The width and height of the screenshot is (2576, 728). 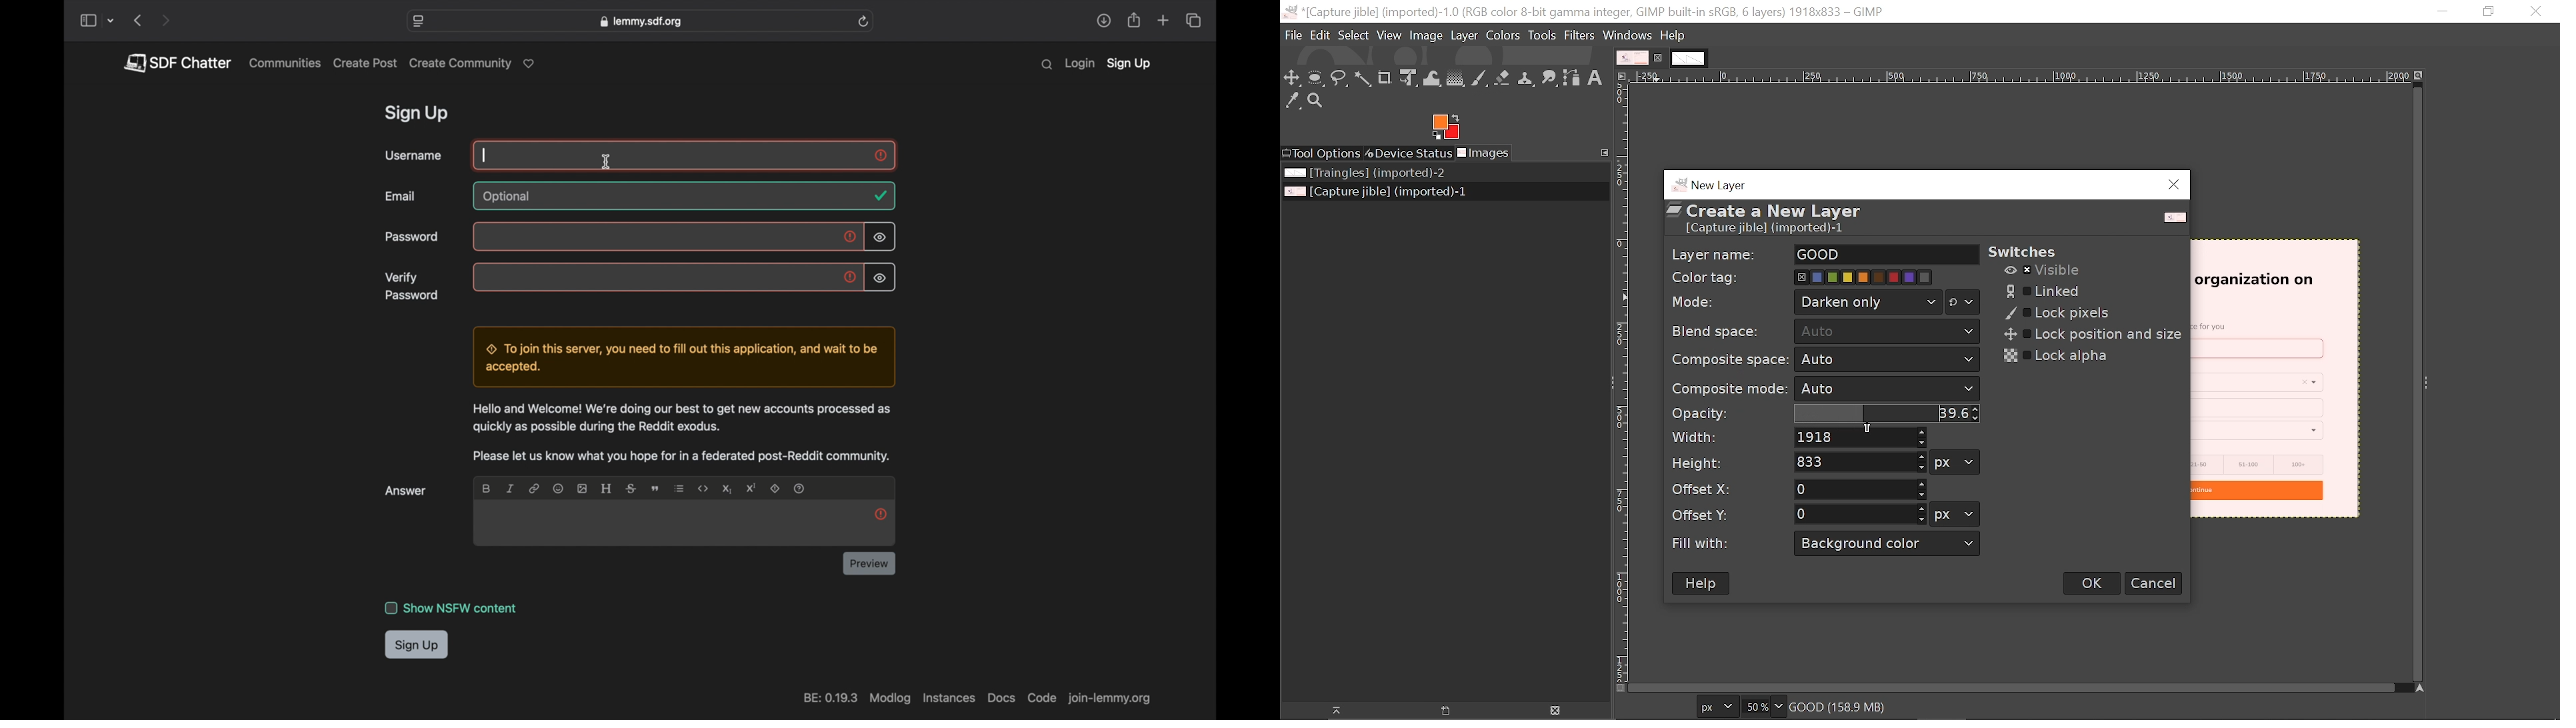 I want to click on Visible, so click(x=2044, y=271).